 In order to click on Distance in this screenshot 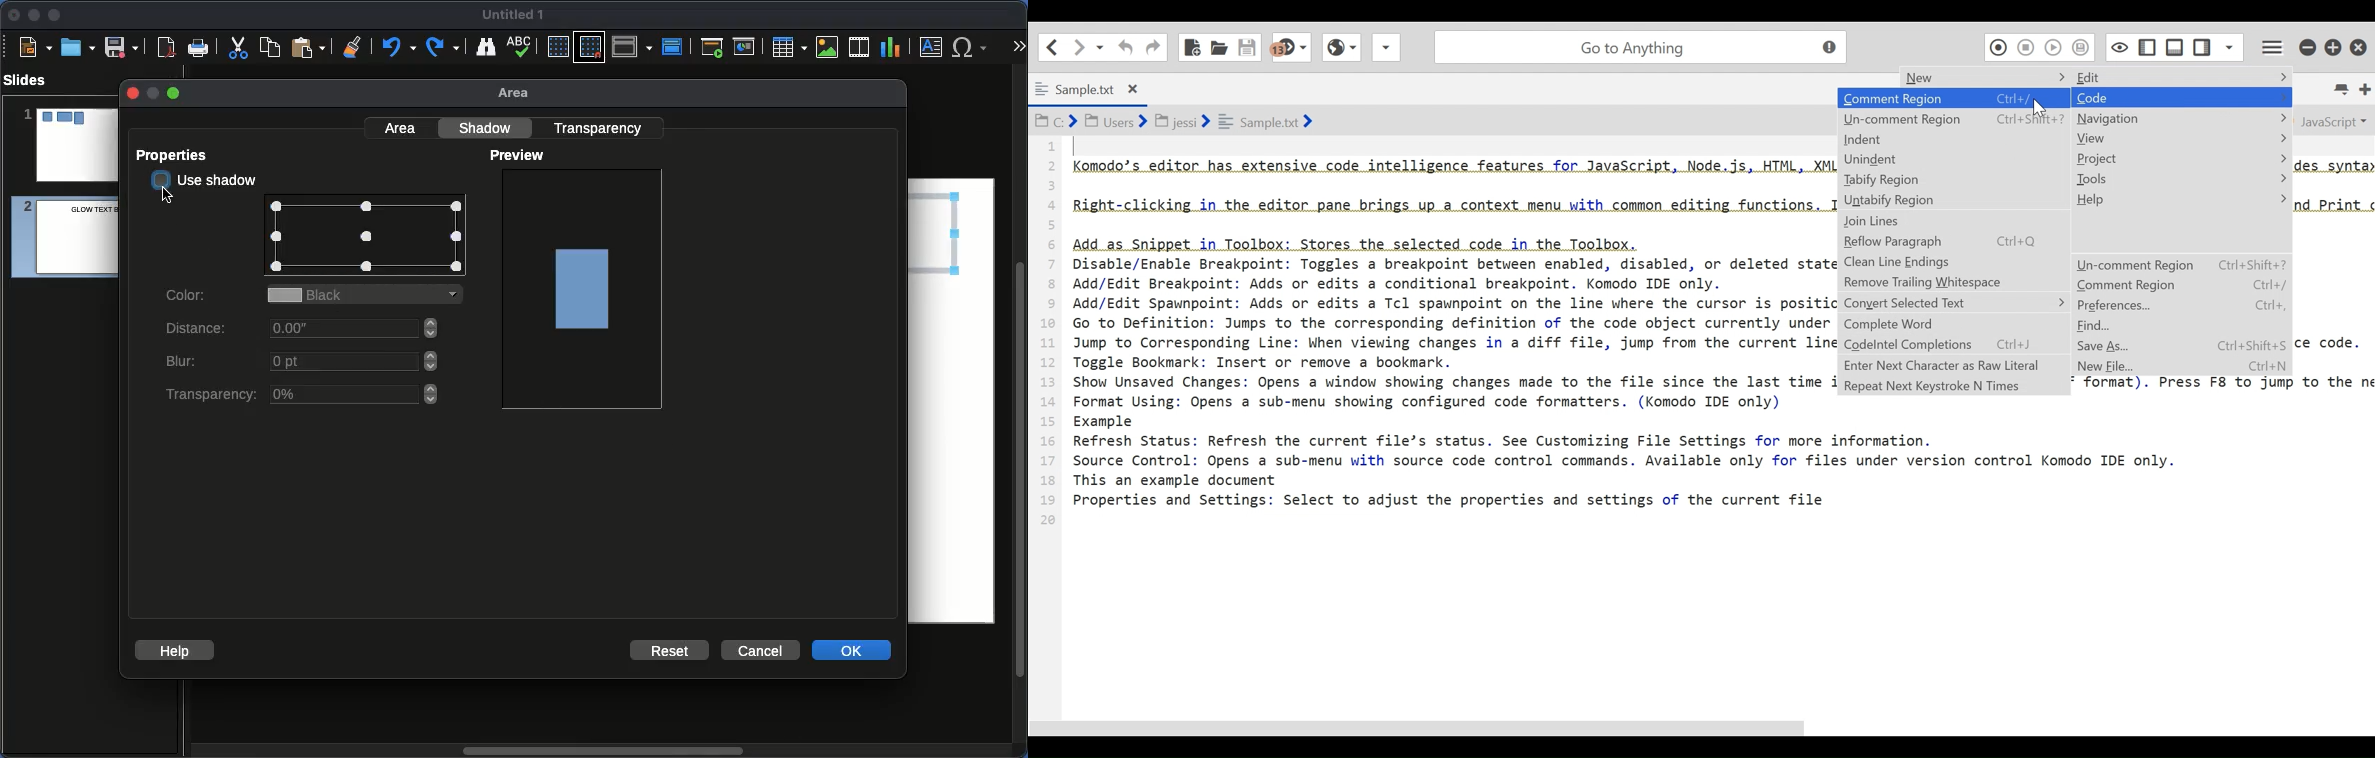, I will do `click(304, 332)`.